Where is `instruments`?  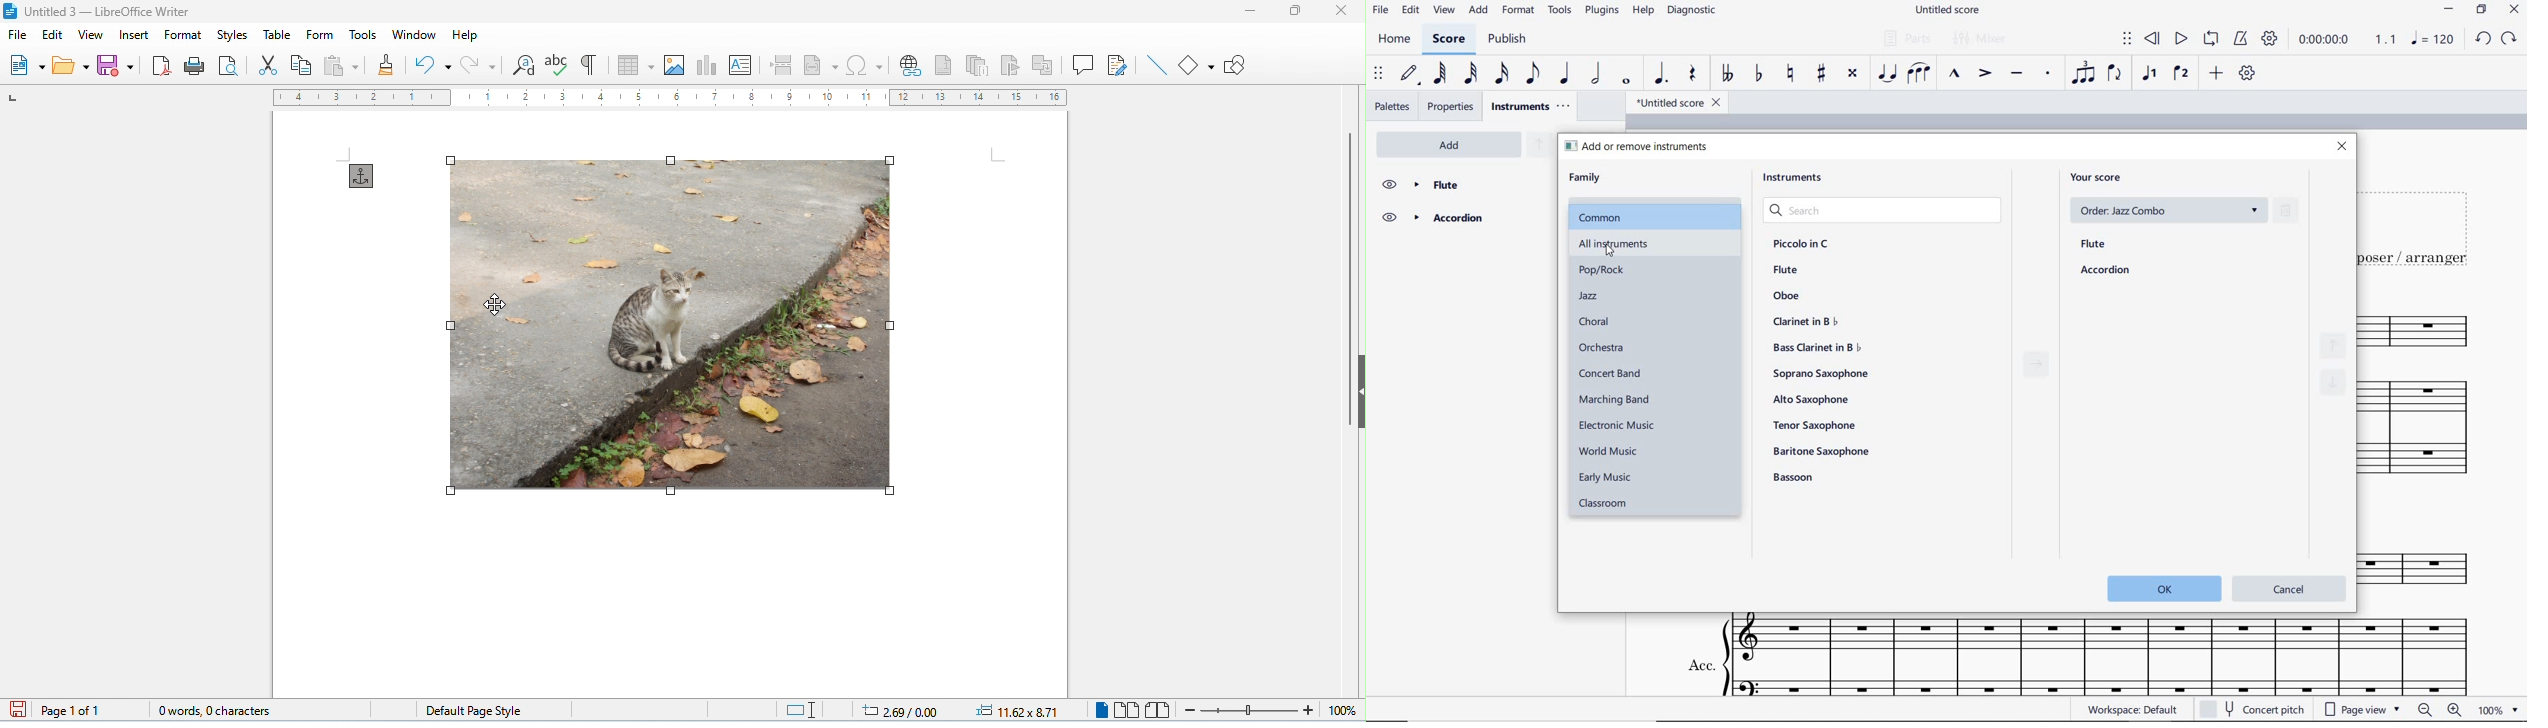
instruments is located at coordinates (1529, 107).